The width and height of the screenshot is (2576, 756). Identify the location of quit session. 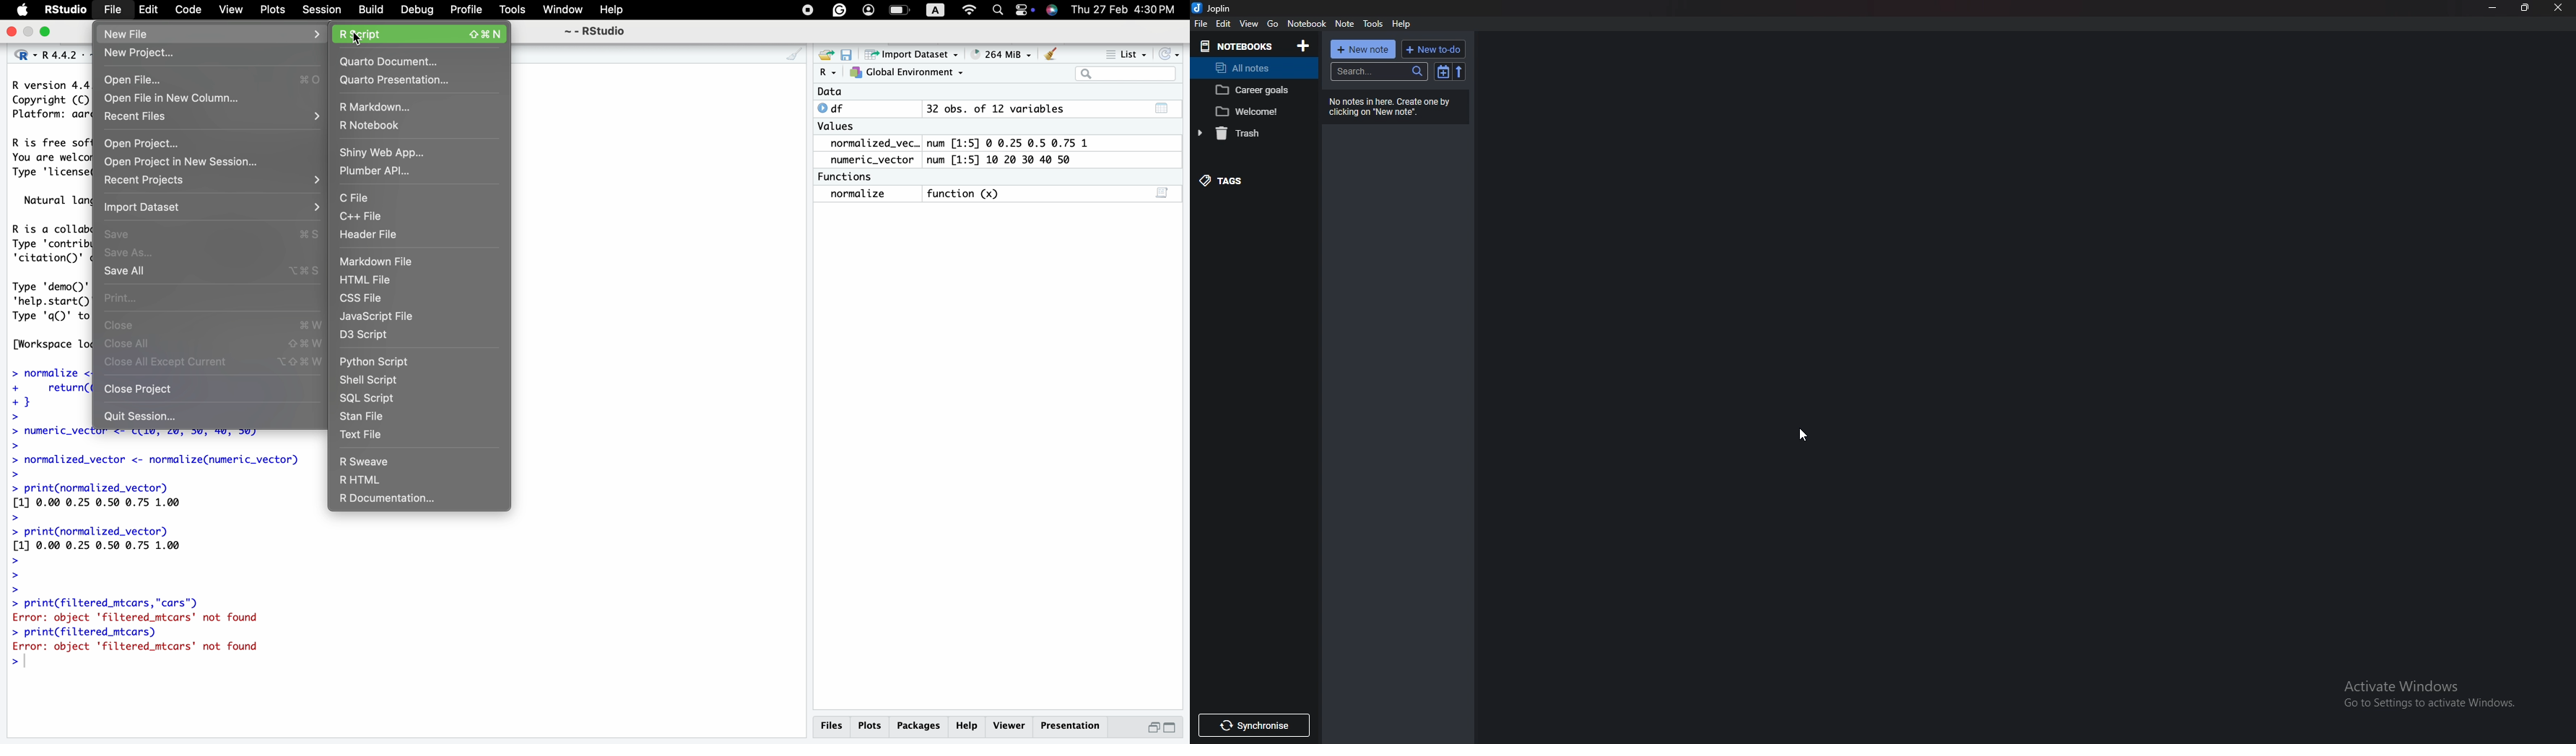
(214, 413).